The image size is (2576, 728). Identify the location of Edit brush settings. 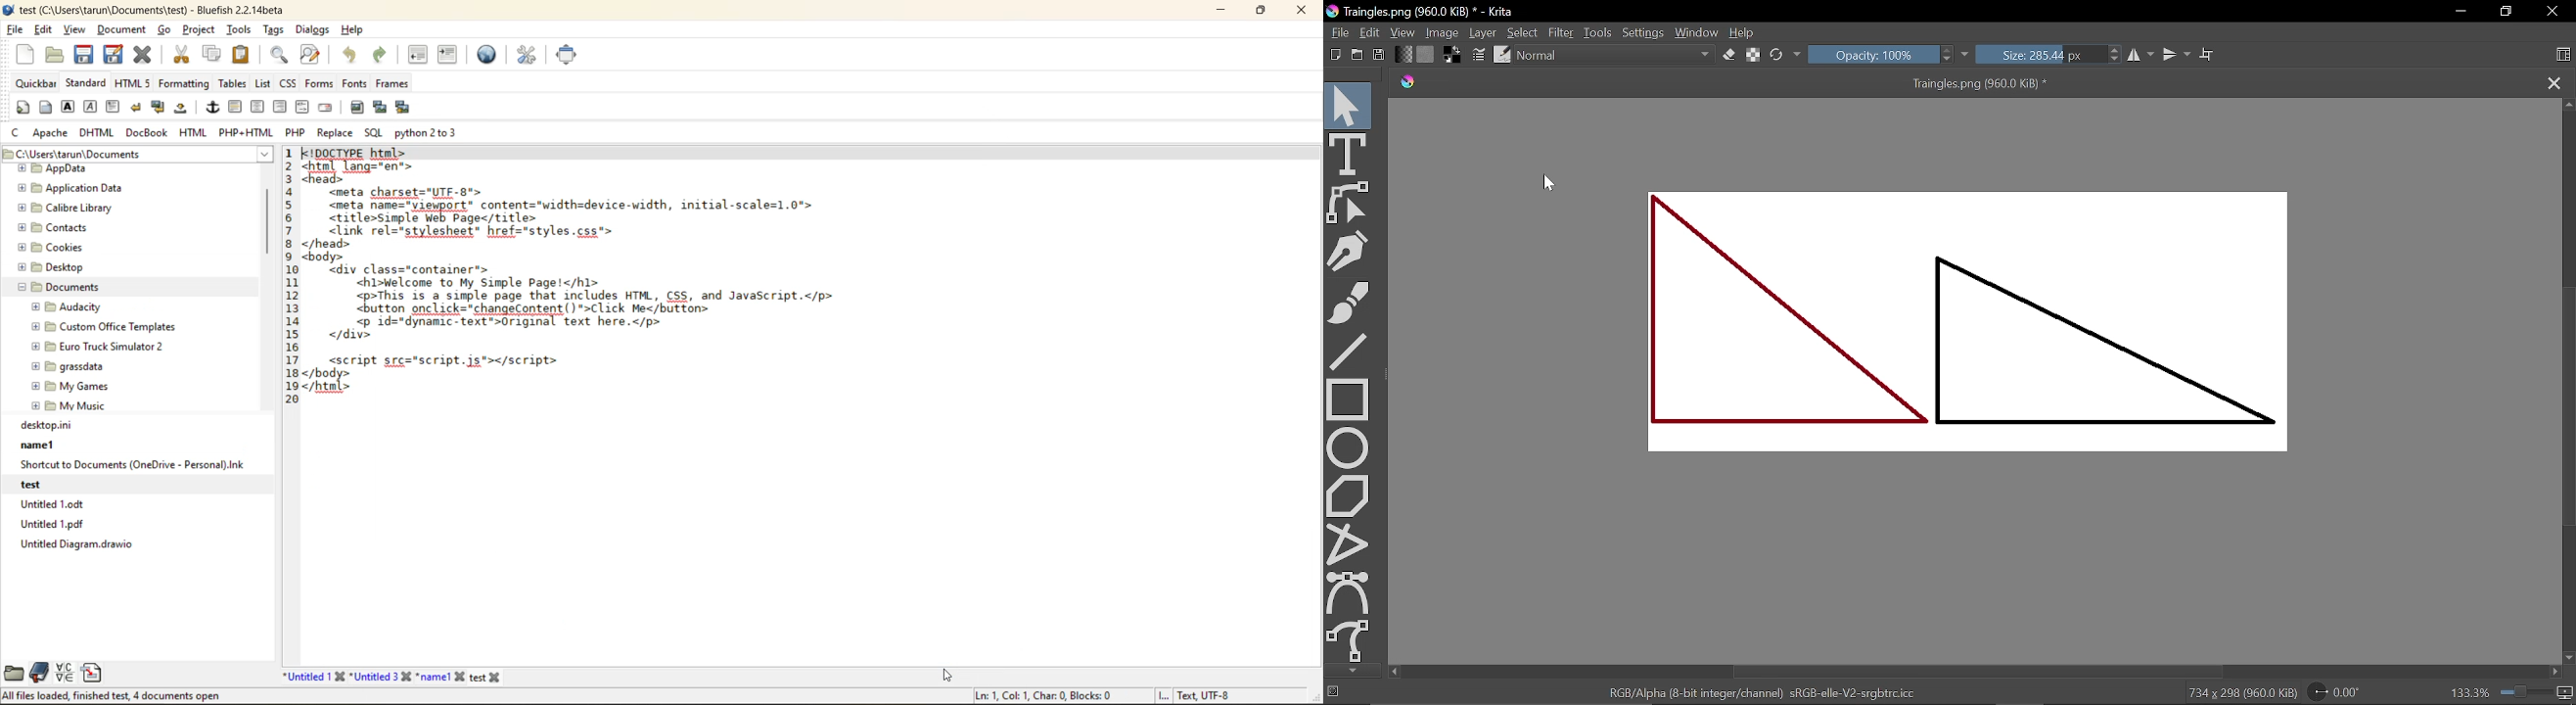
(1477, 56).